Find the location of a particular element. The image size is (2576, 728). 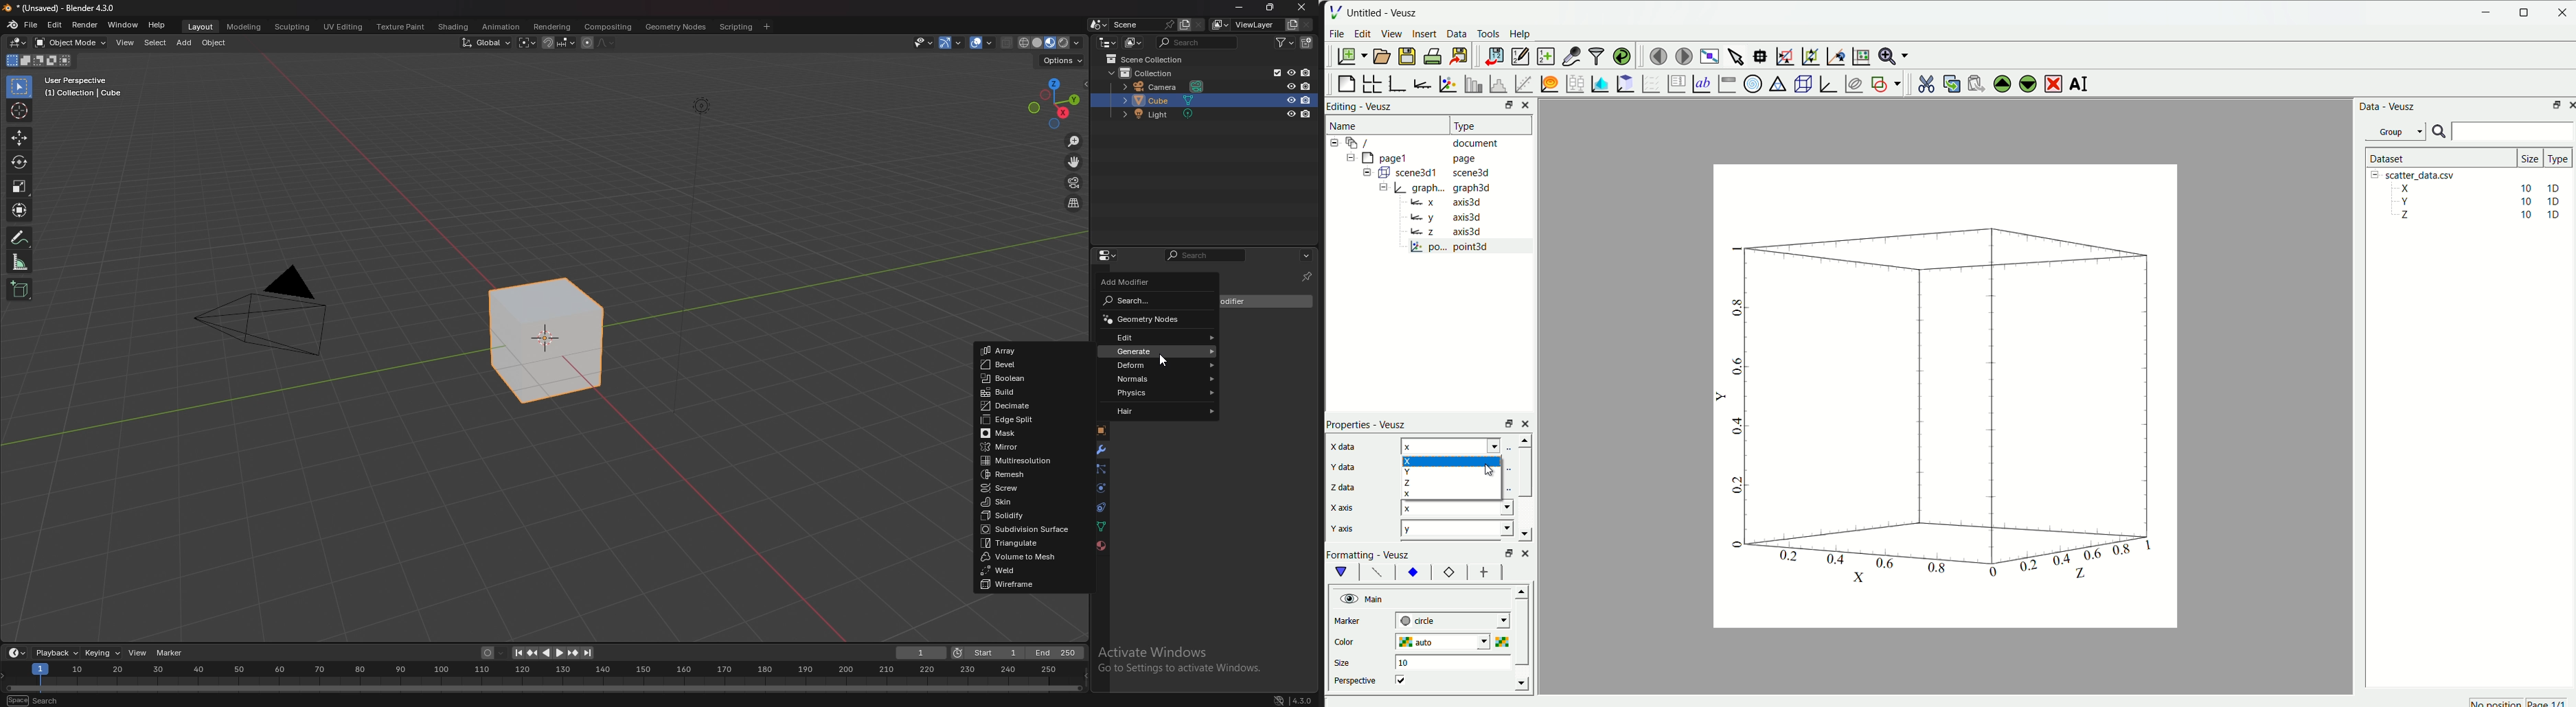

copy the widget is located at coordinates (1949, 84).